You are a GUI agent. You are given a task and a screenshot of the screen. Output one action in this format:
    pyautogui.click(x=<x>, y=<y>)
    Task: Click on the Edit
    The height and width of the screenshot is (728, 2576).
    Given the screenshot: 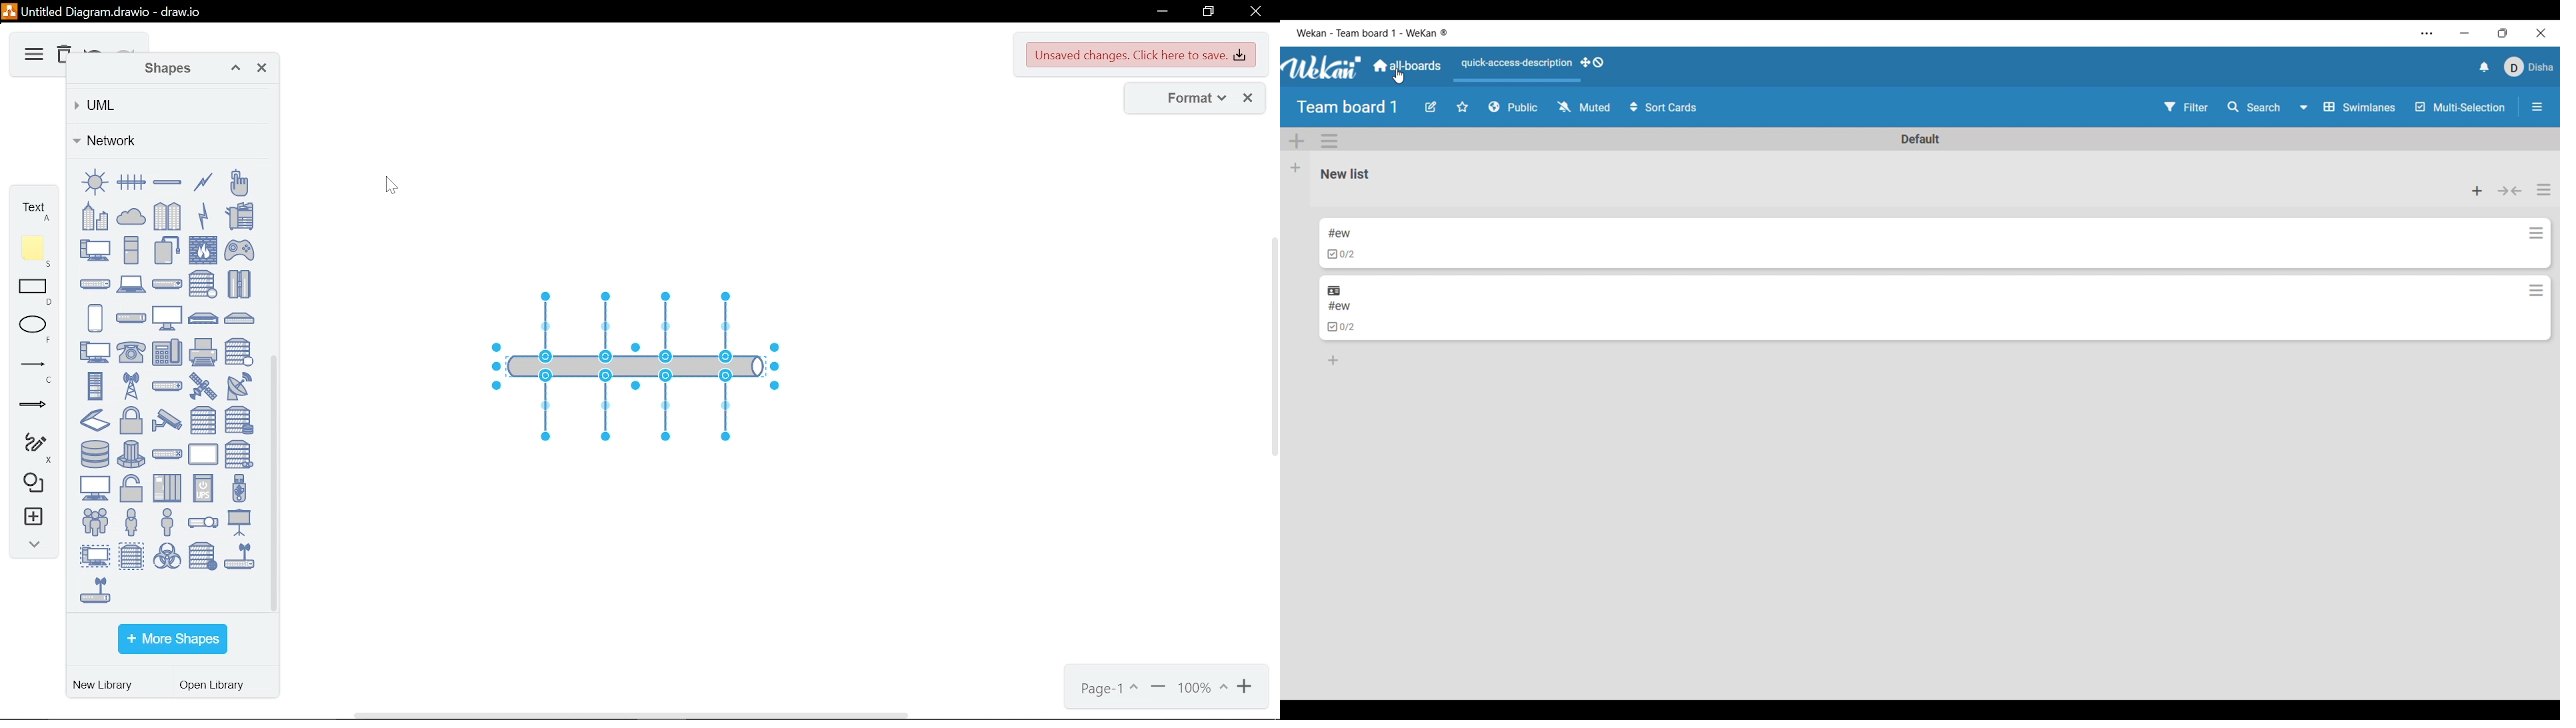 What is the action you would take?
    pyautogui.click(x=1431, y=107)
    